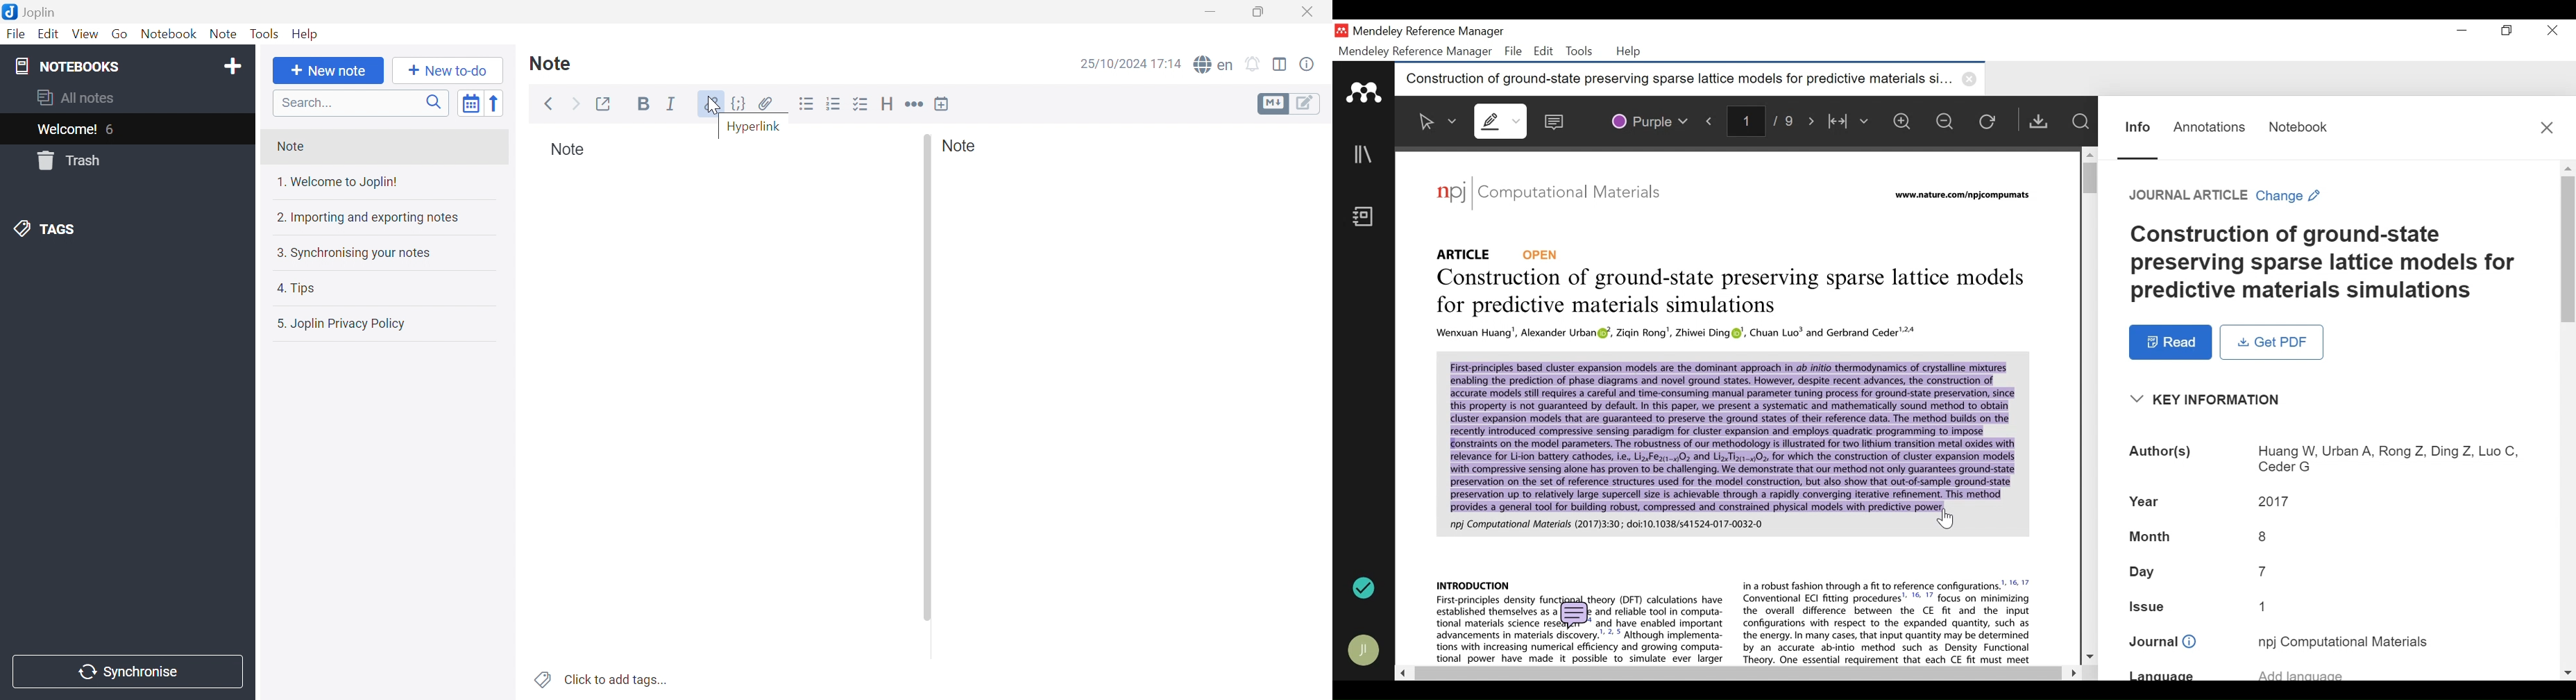  I want to click on Title, so click(2326, 263).